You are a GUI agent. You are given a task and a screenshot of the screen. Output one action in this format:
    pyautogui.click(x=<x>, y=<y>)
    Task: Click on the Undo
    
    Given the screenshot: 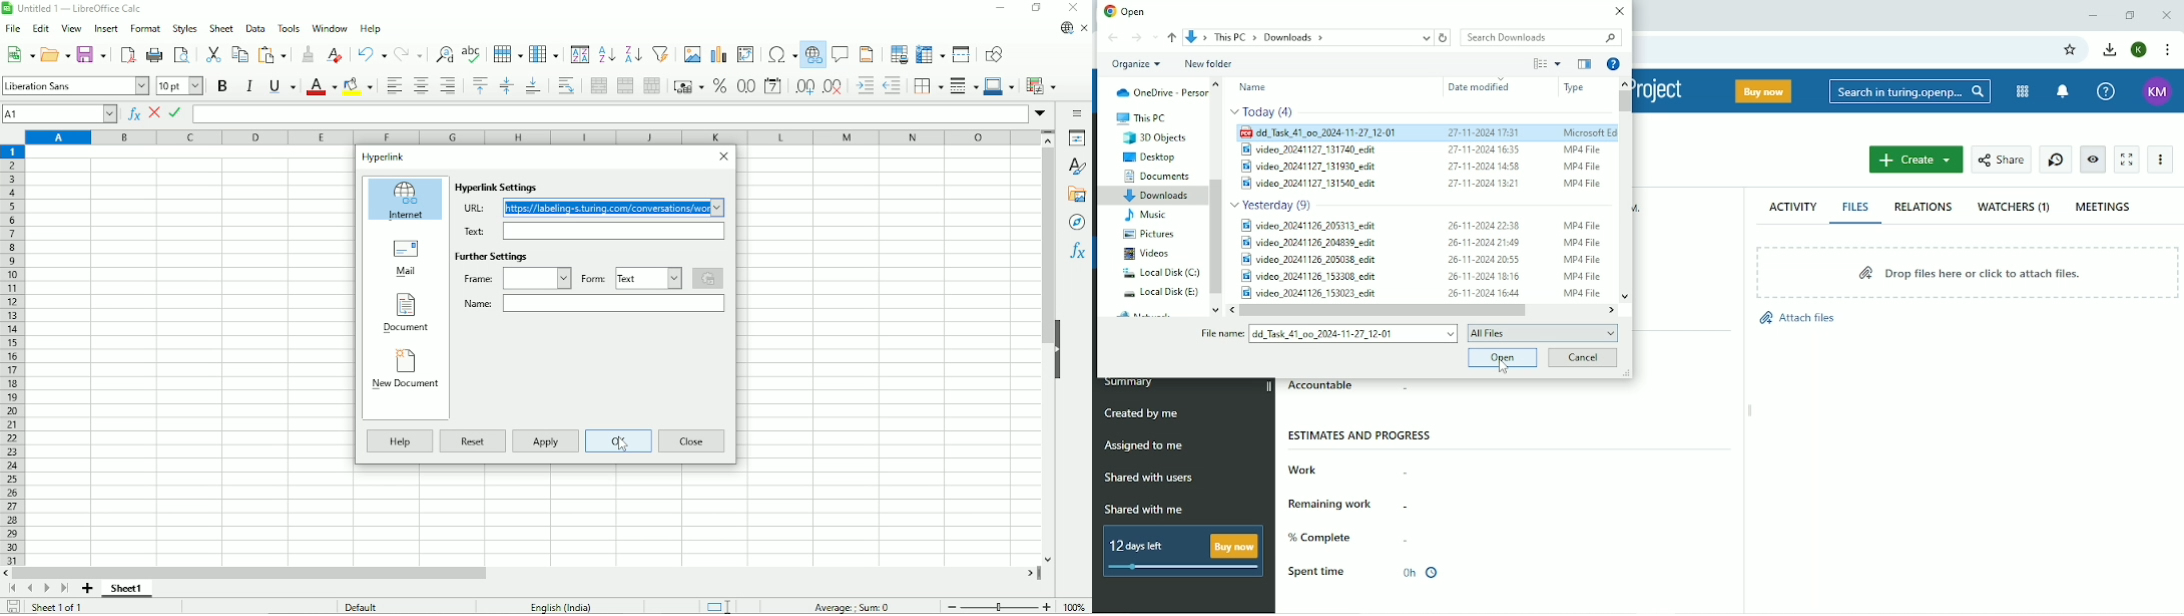 What is the action you would take?
    pyautogui.click(x=372, y=54)
    